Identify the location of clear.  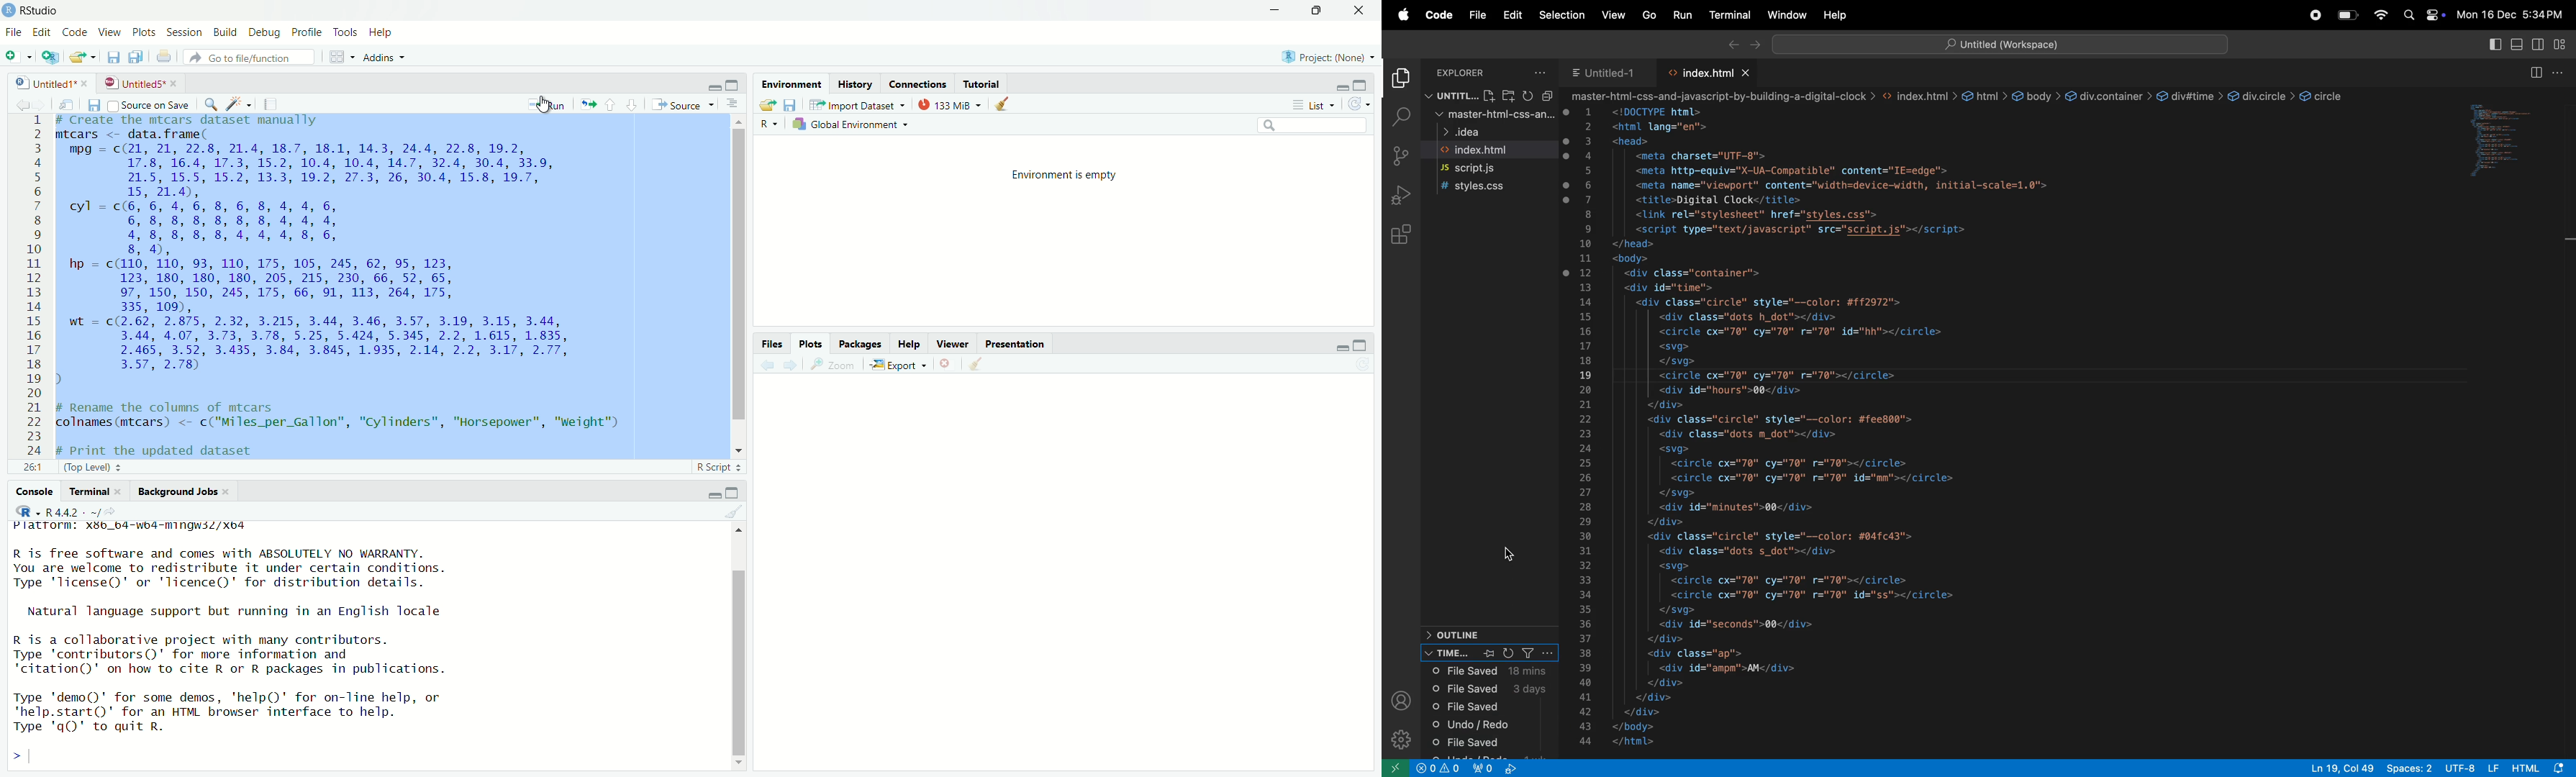
(977, 367).